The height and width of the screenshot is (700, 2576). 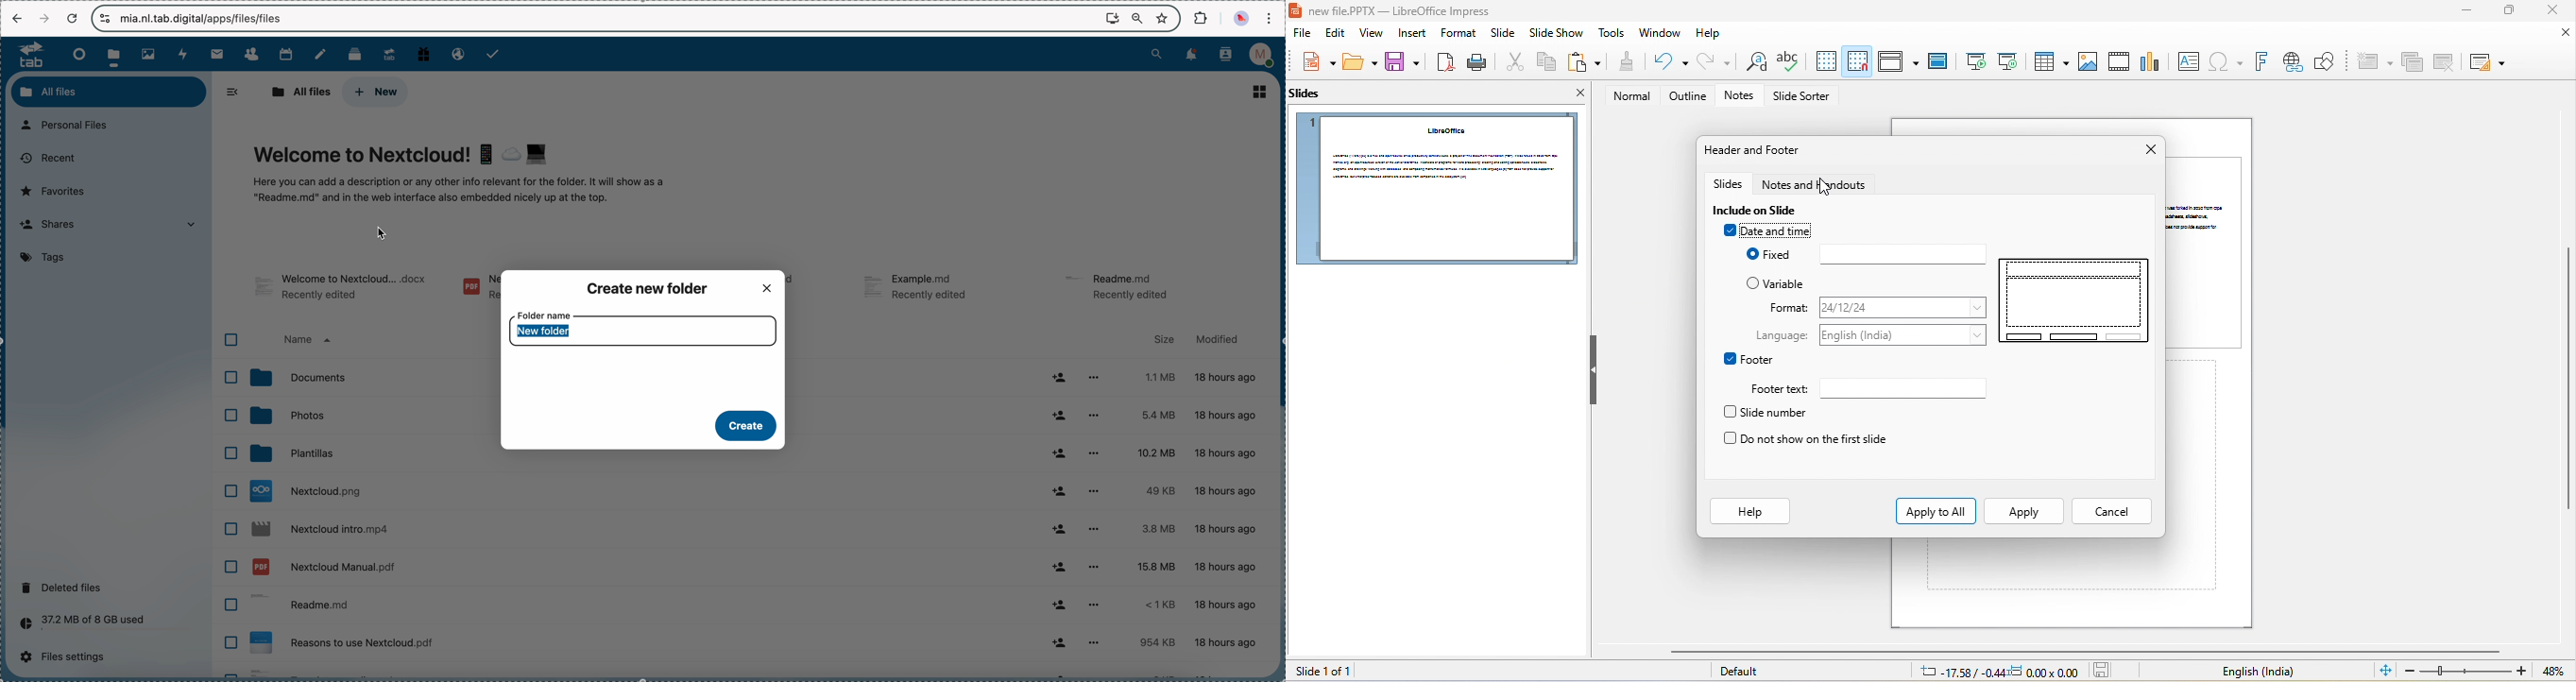 What do you see at coordinates (1746, 673) in the screenshot?
I see `default` at bounding box center [1746, 673].